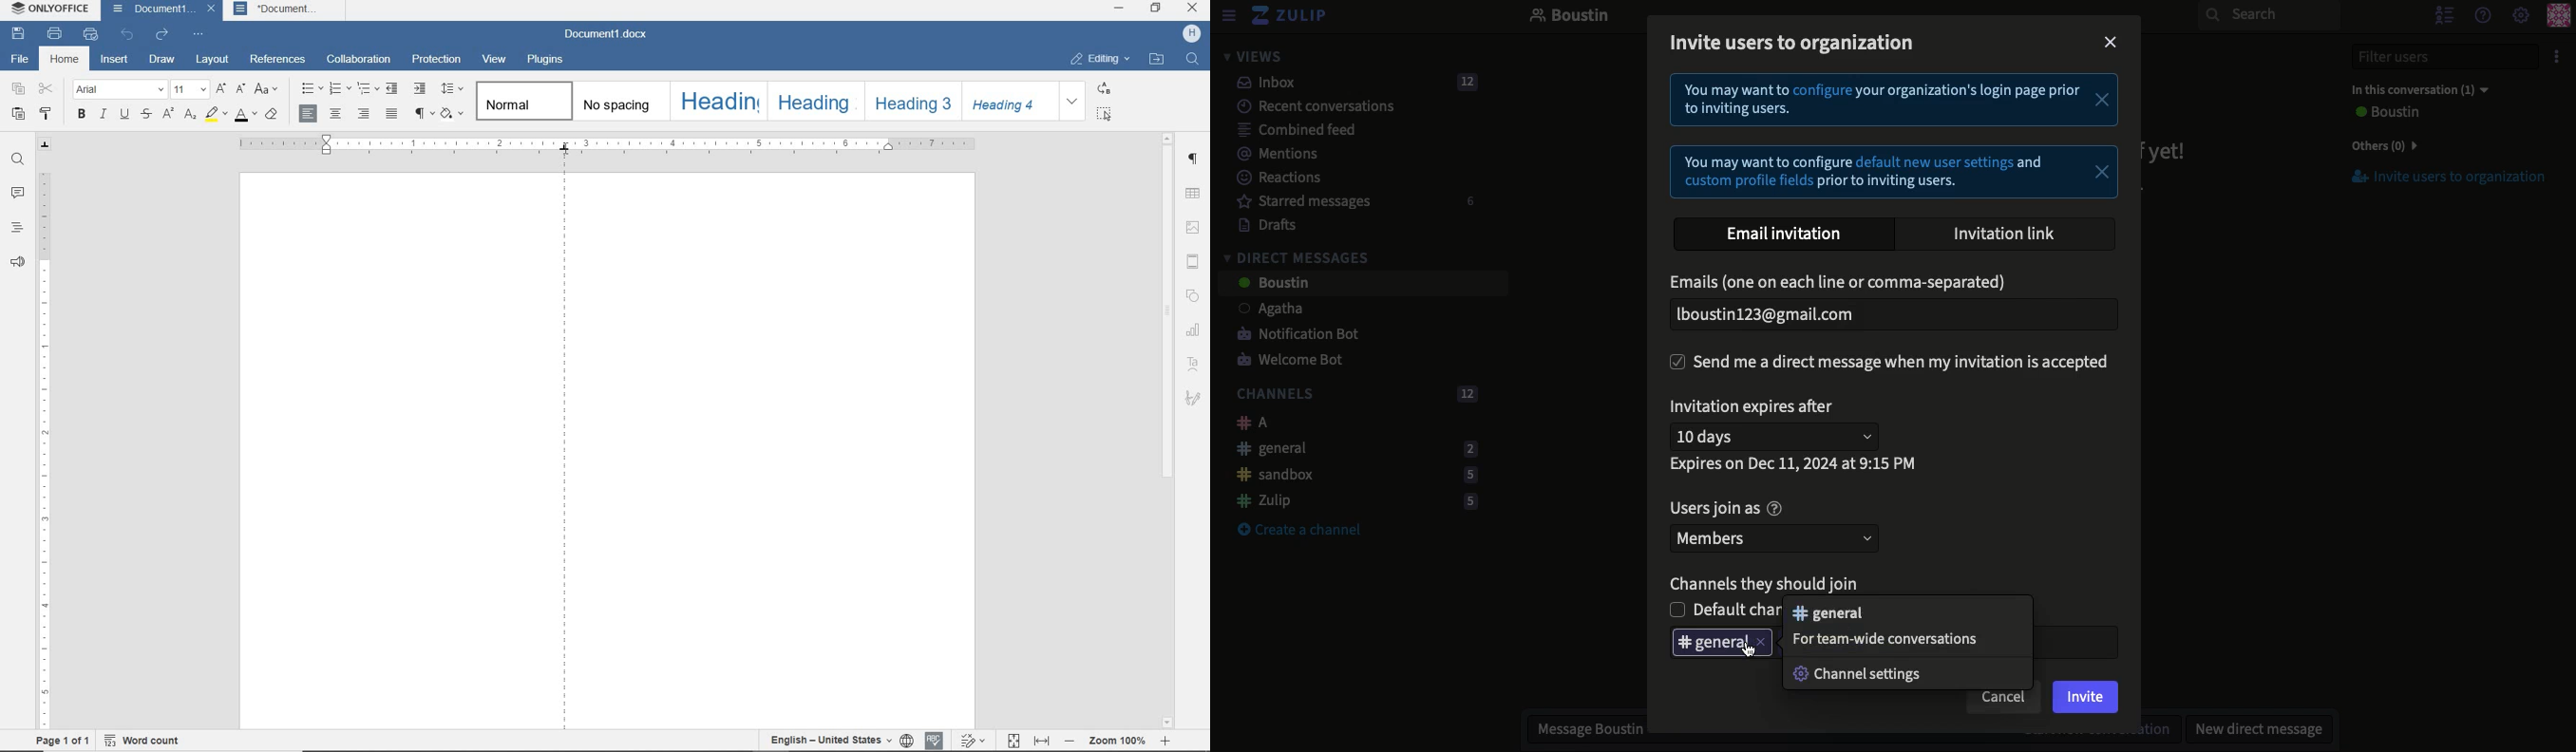  I want to click on general, so click(1830, 614).